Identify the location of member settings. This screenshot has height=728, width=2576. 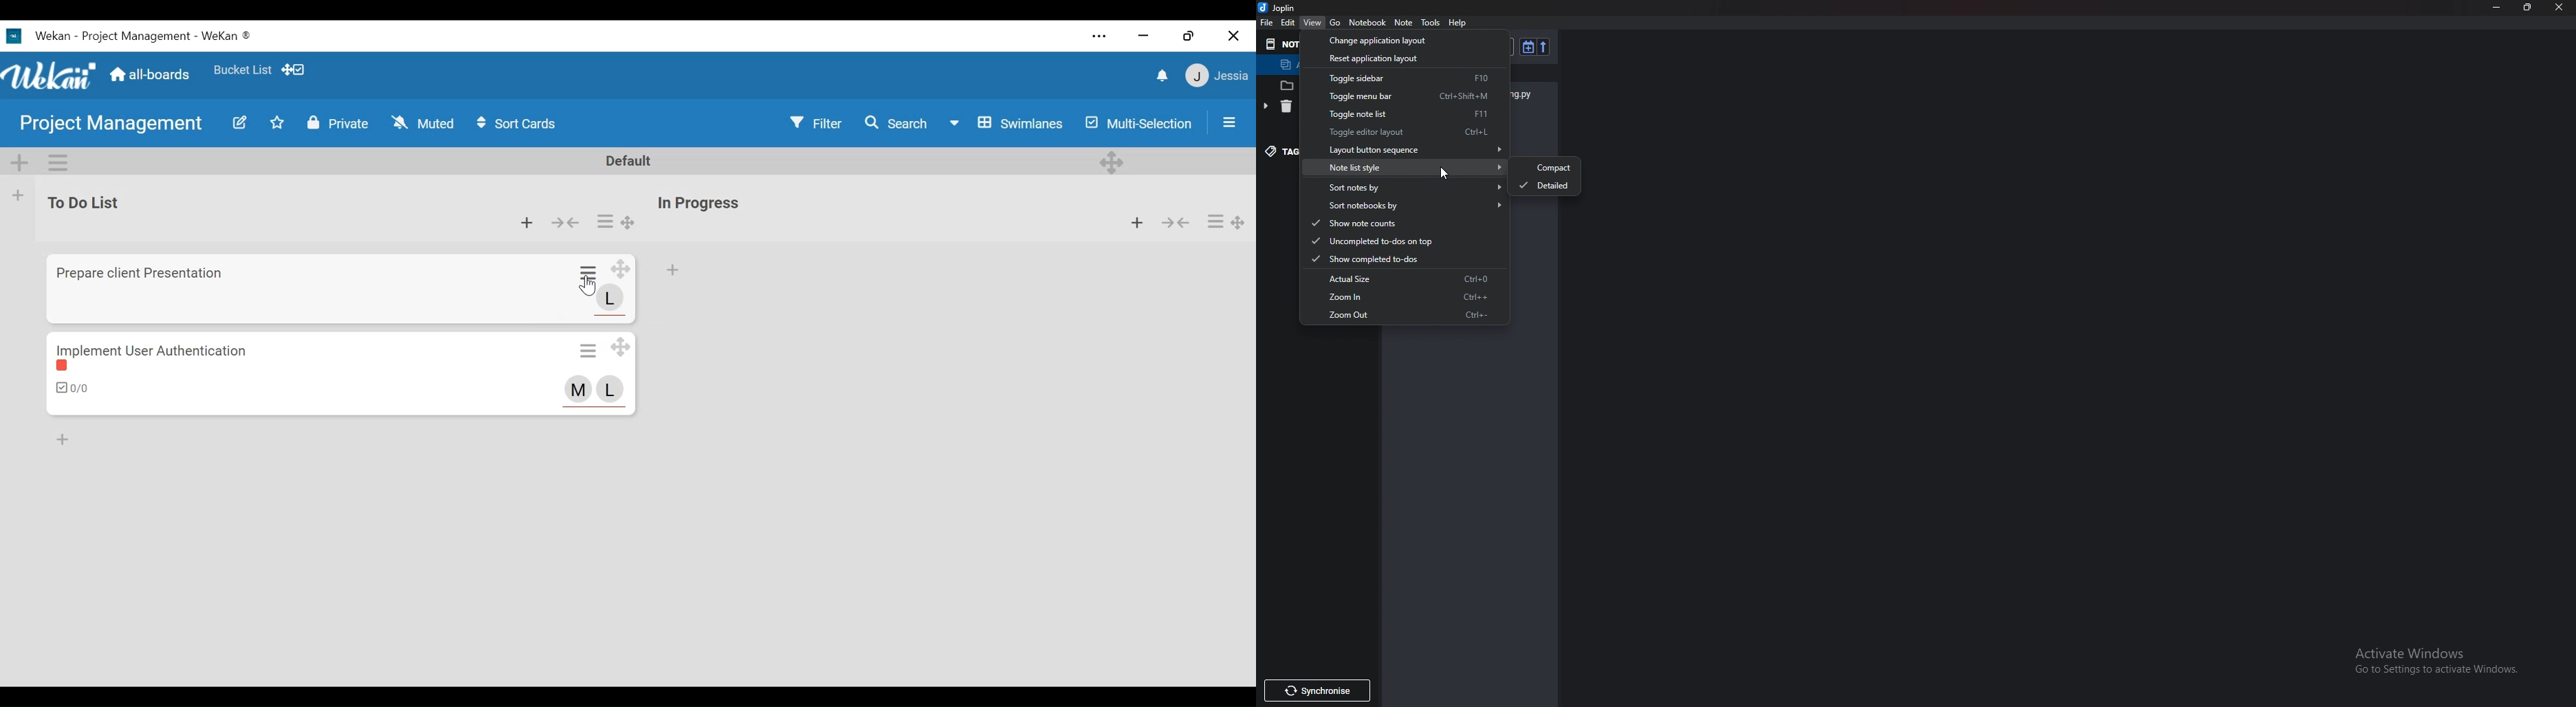
(1216, 73).